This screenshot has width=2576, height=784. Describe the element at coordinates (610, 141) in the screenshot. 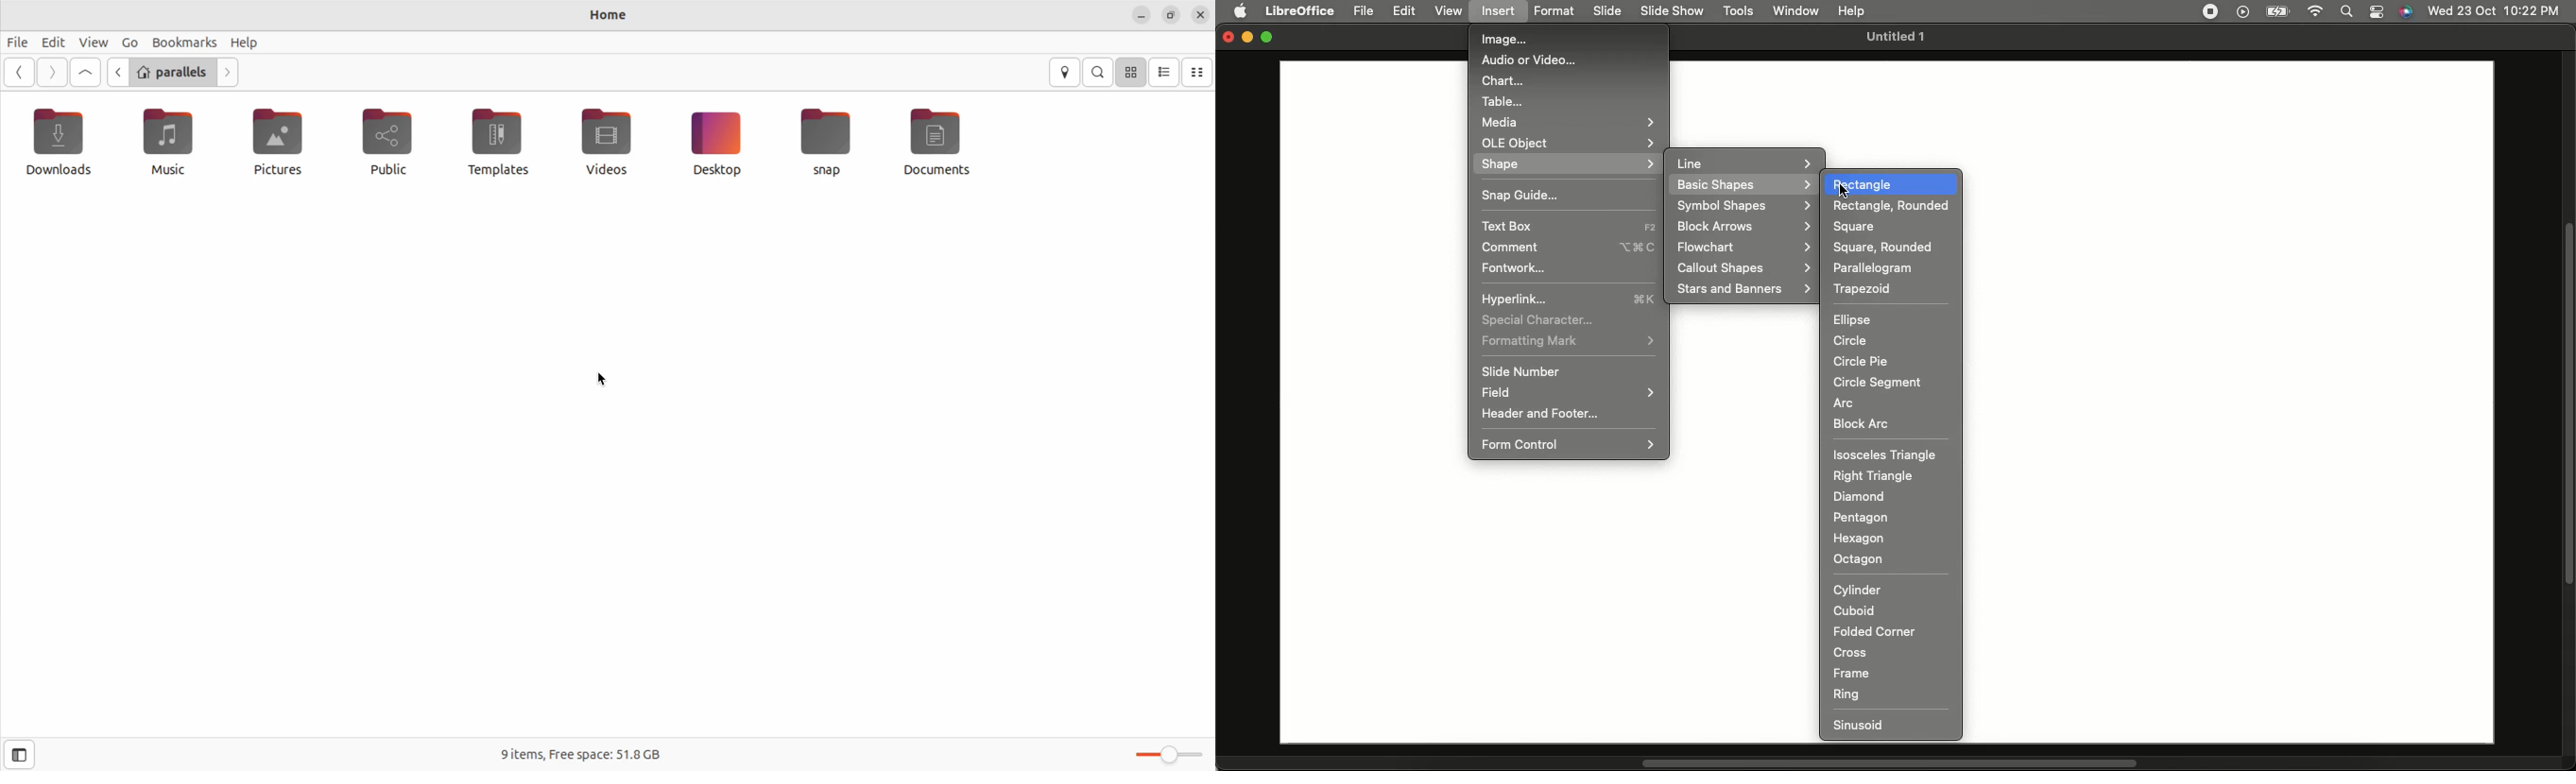

I see `Videos` at that location.